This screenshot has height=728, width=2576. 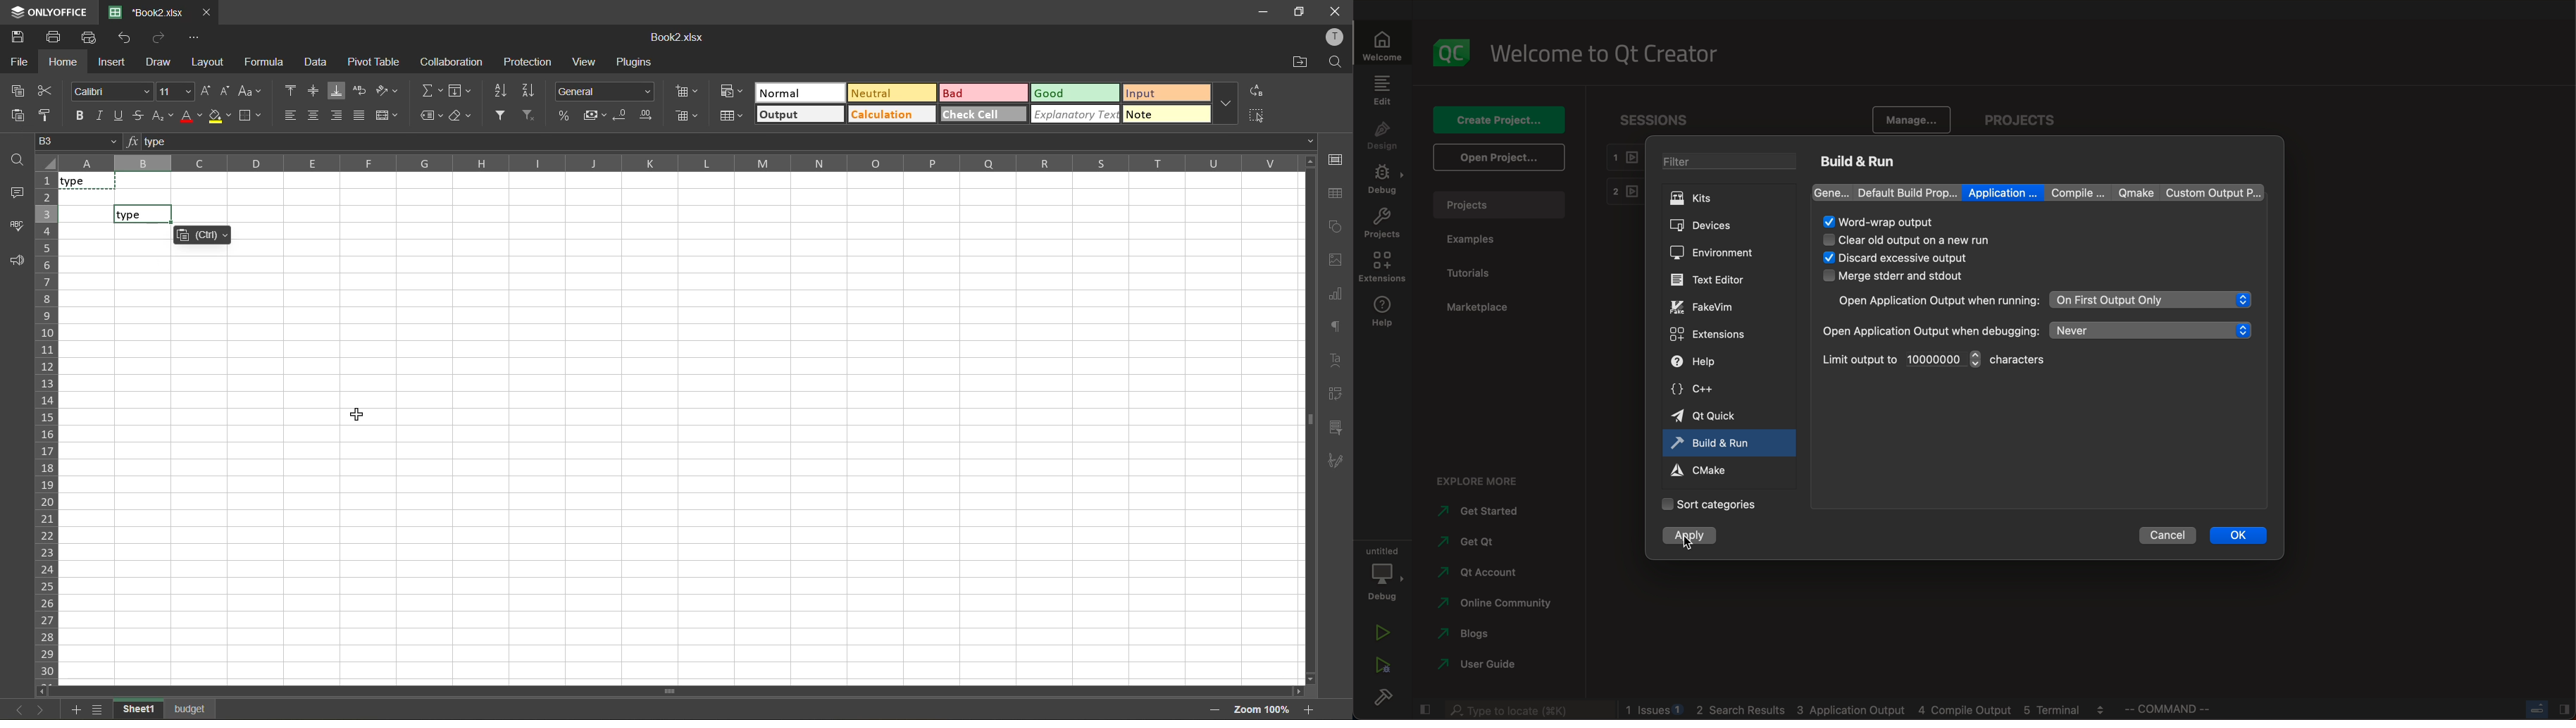 I want to click on spellcheck, so click(x=15, y=227).